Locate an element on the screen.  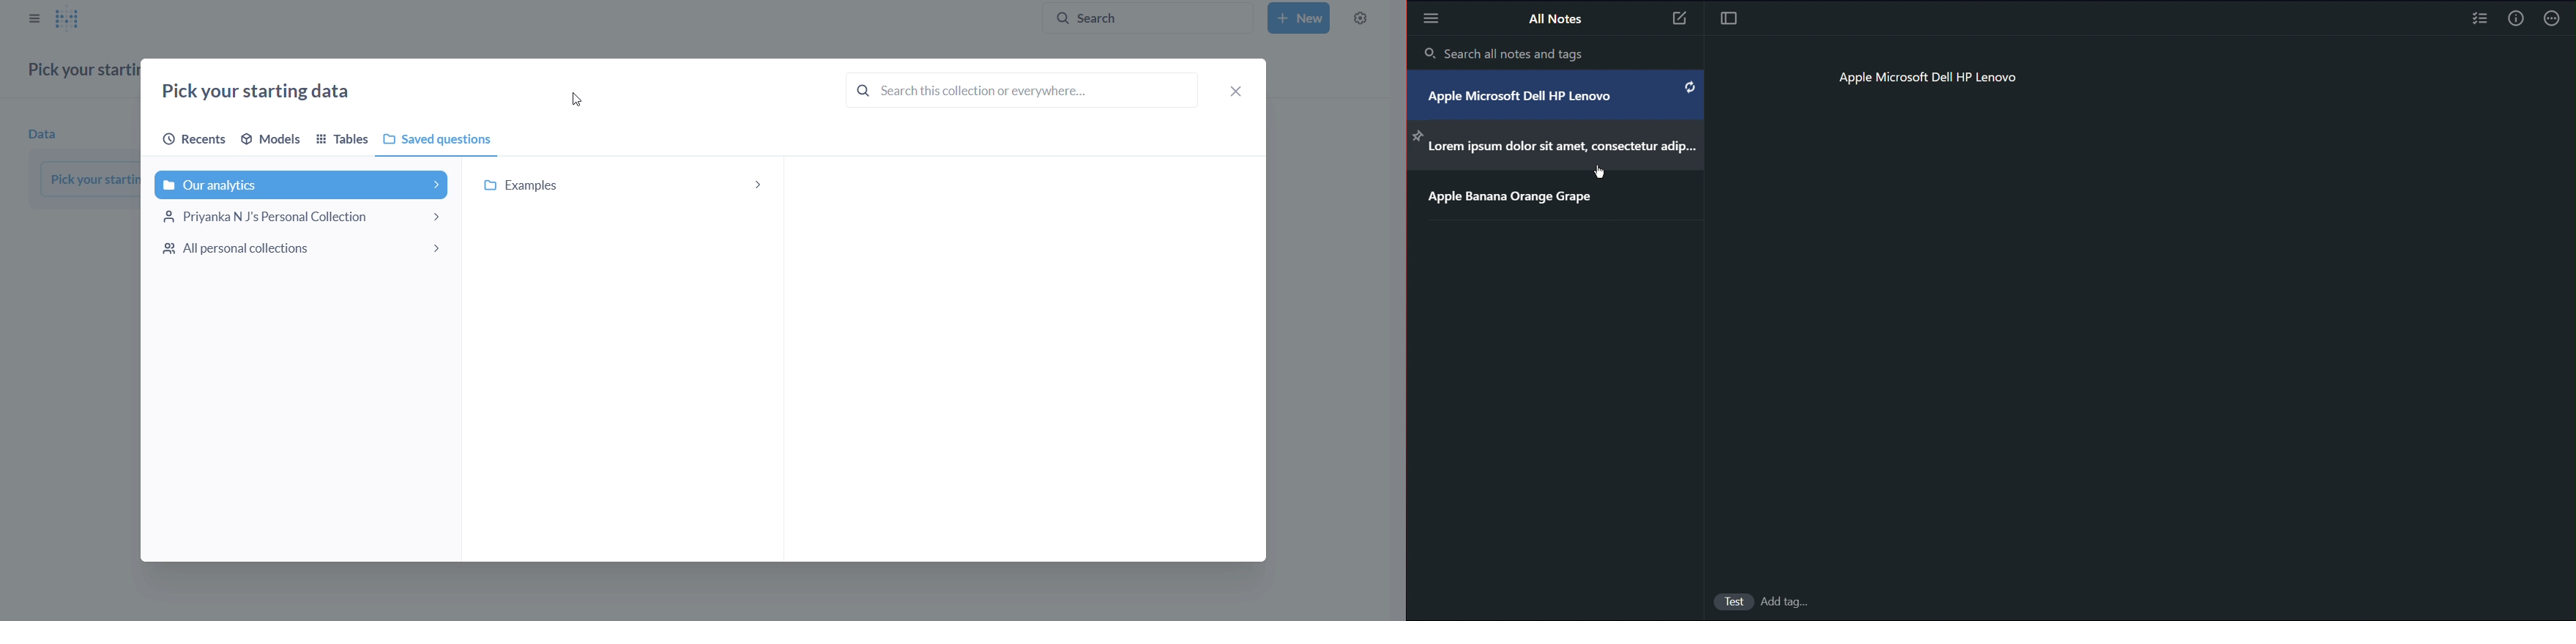
examples is located at coordinates (625, 185).